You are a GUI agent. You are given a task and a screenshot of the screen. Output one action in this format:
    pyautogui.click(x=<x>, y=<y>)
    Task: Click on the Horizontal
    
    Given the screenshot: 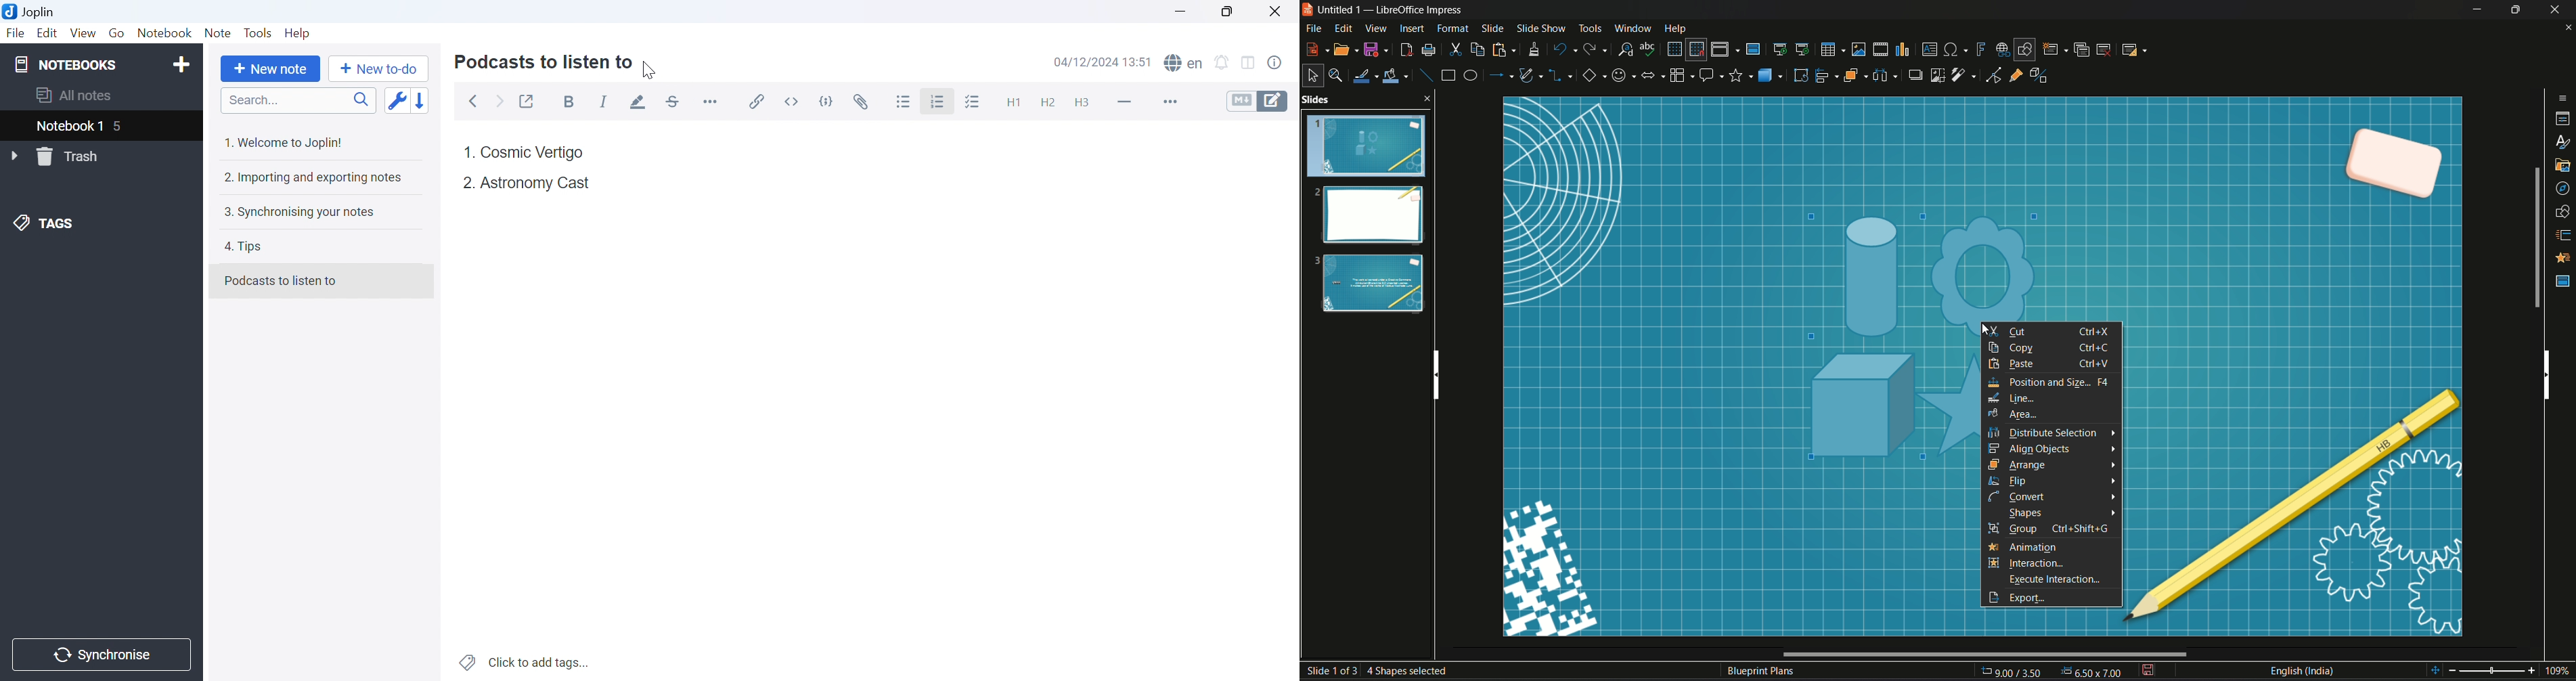 What is the action you would take?
    pyautogui.click(x=712, y=101)
    